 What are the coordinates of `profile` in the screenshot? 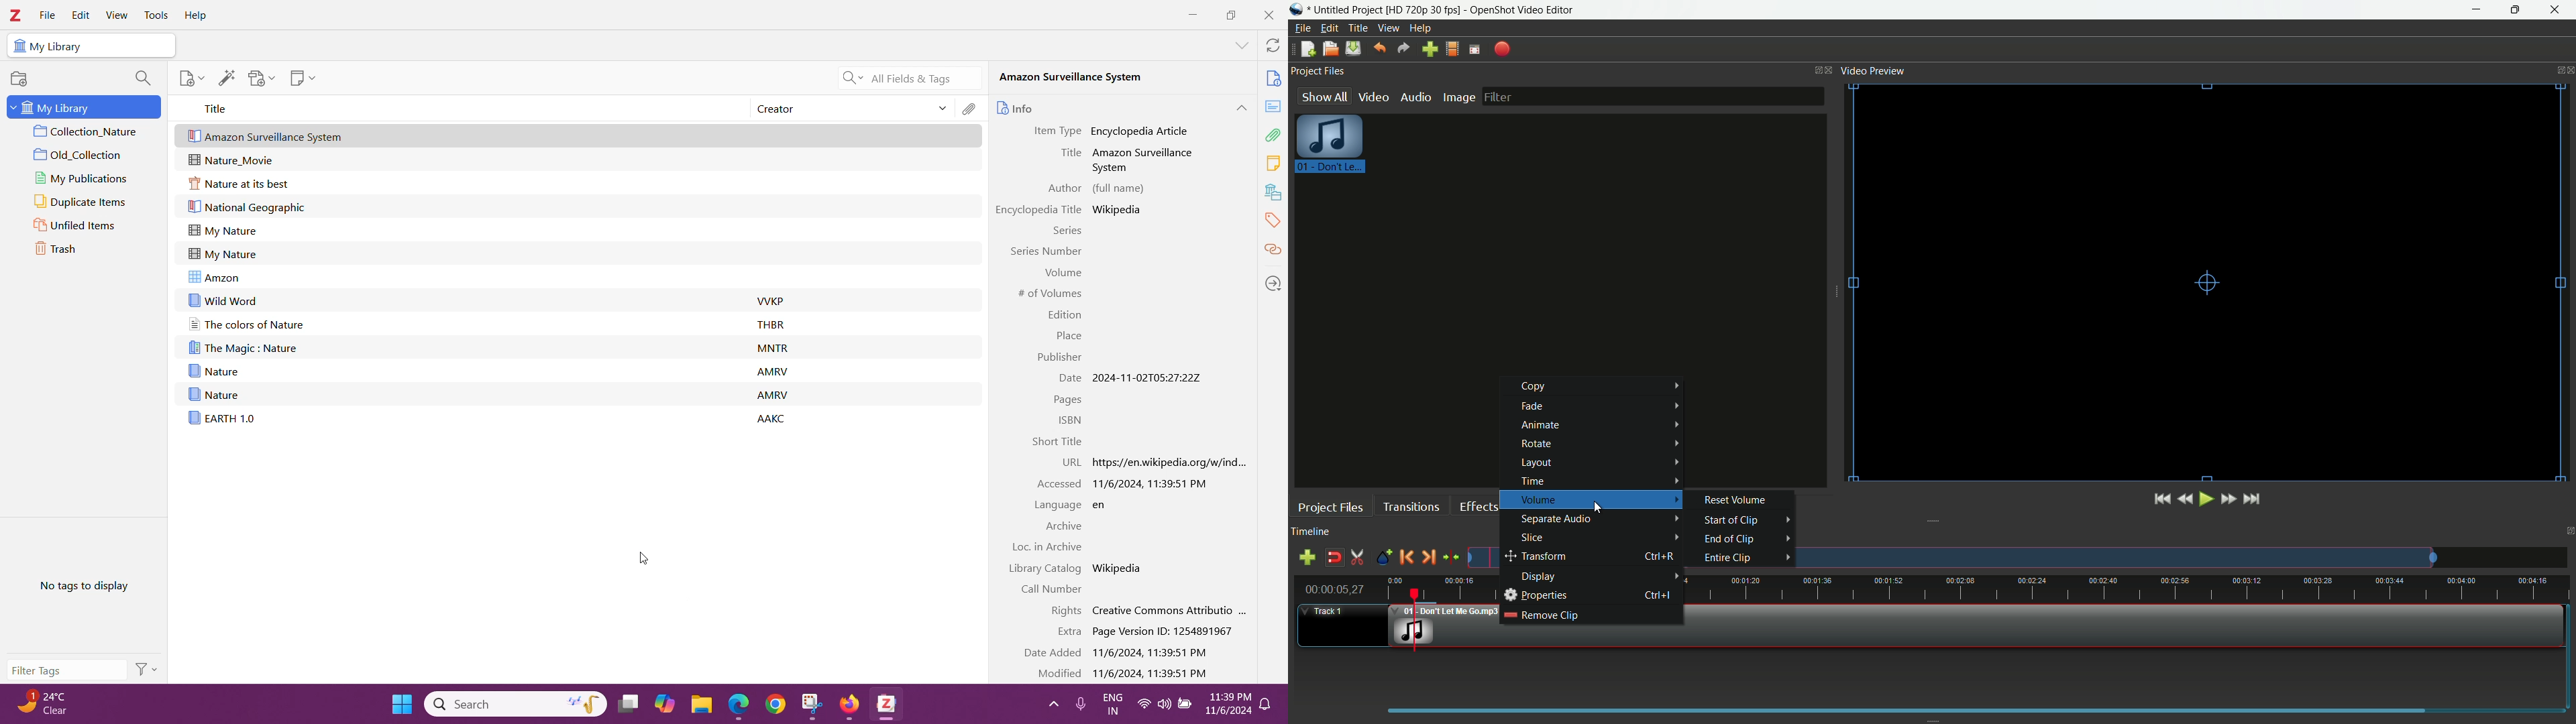 It's located at (1424, 9).